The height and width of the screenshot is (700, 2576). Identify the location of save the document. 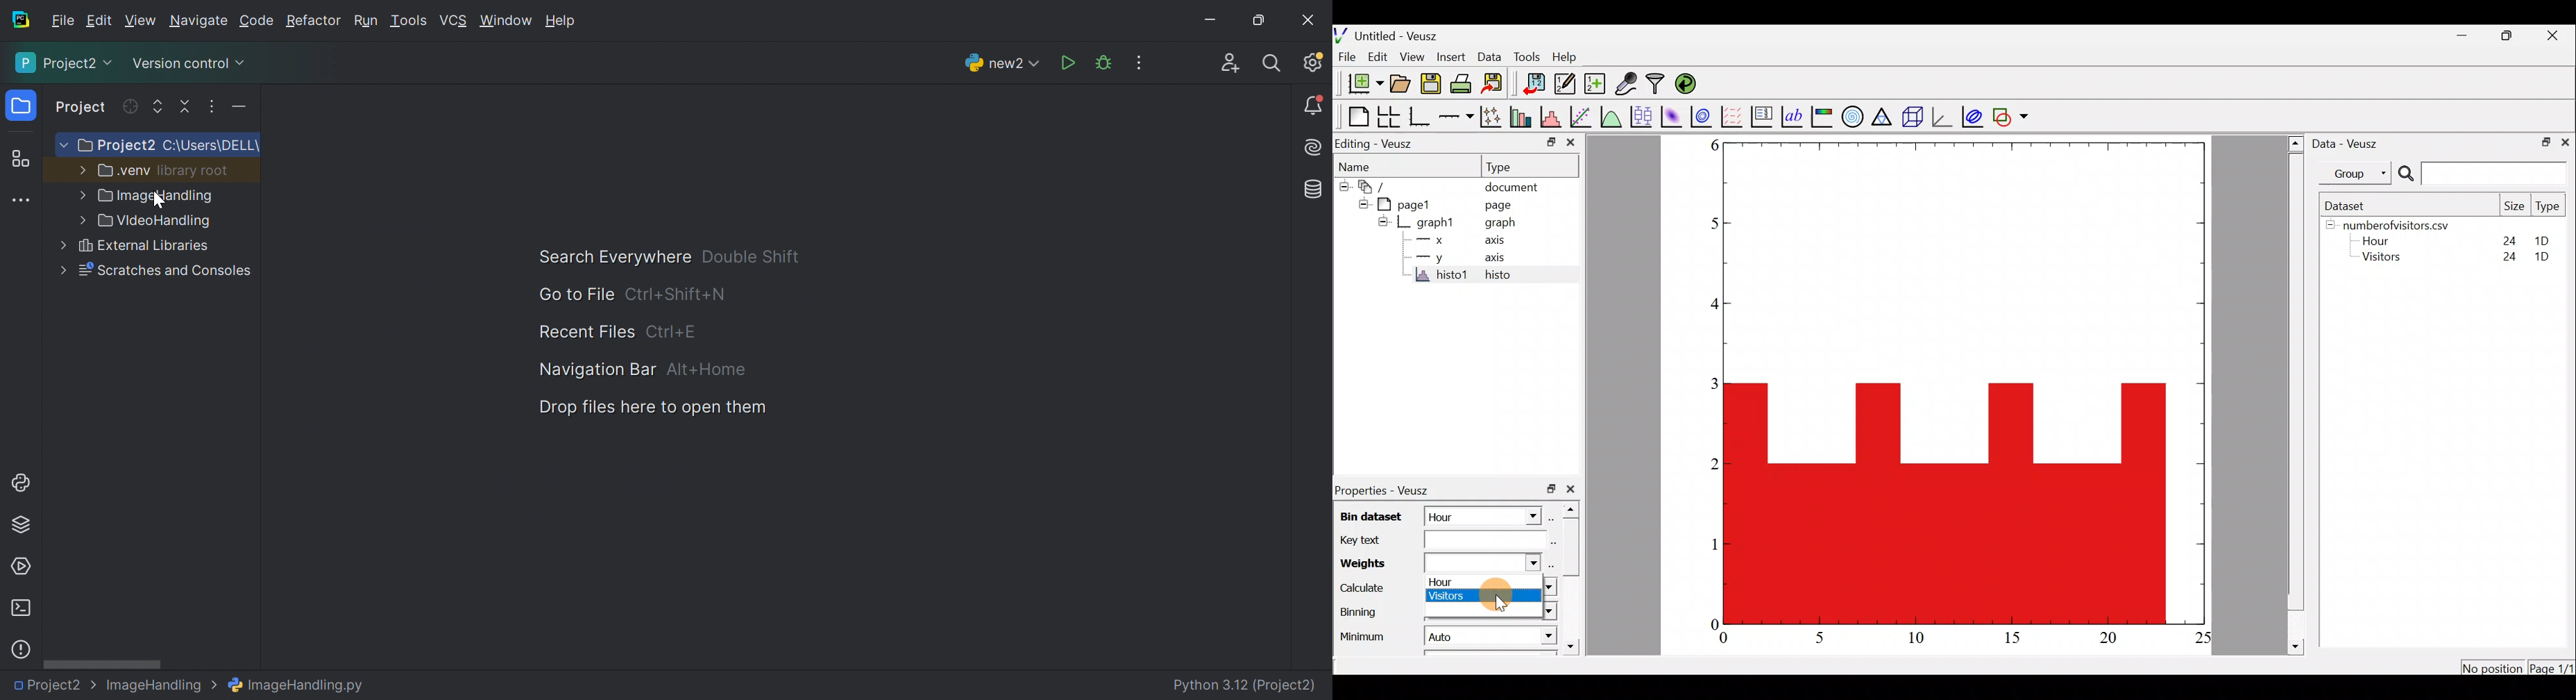
(1431, 85).